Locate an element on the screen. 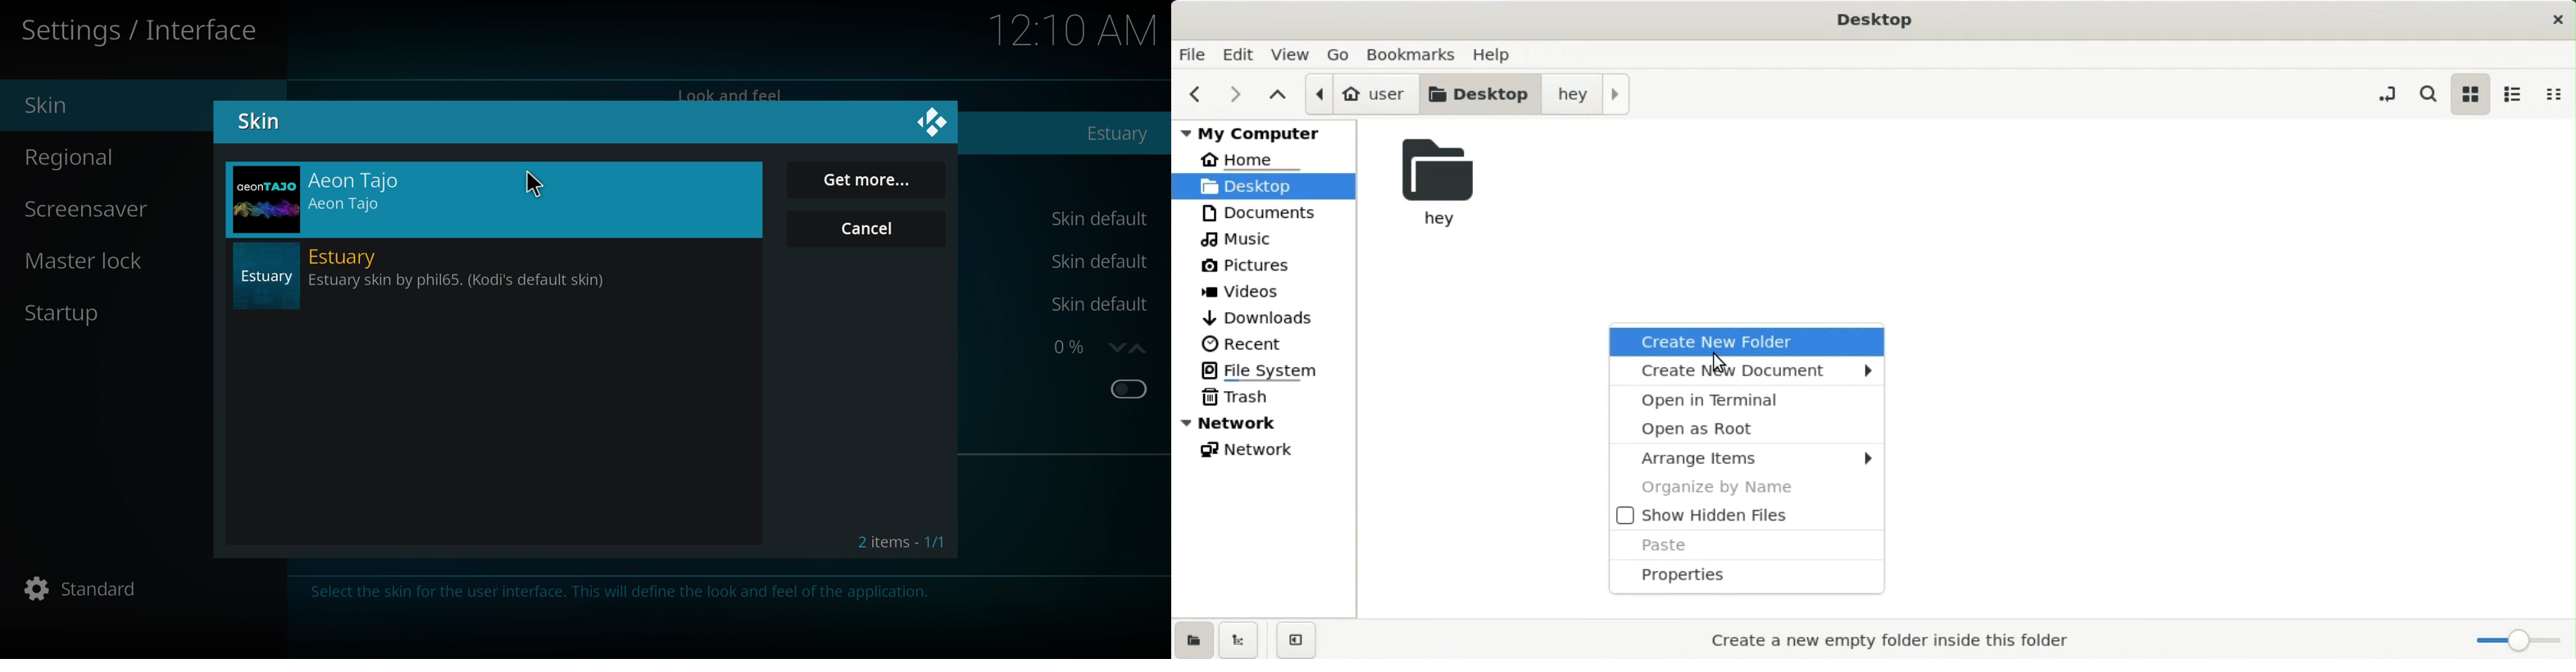  Skin default is located at coordinates (1098, 264).